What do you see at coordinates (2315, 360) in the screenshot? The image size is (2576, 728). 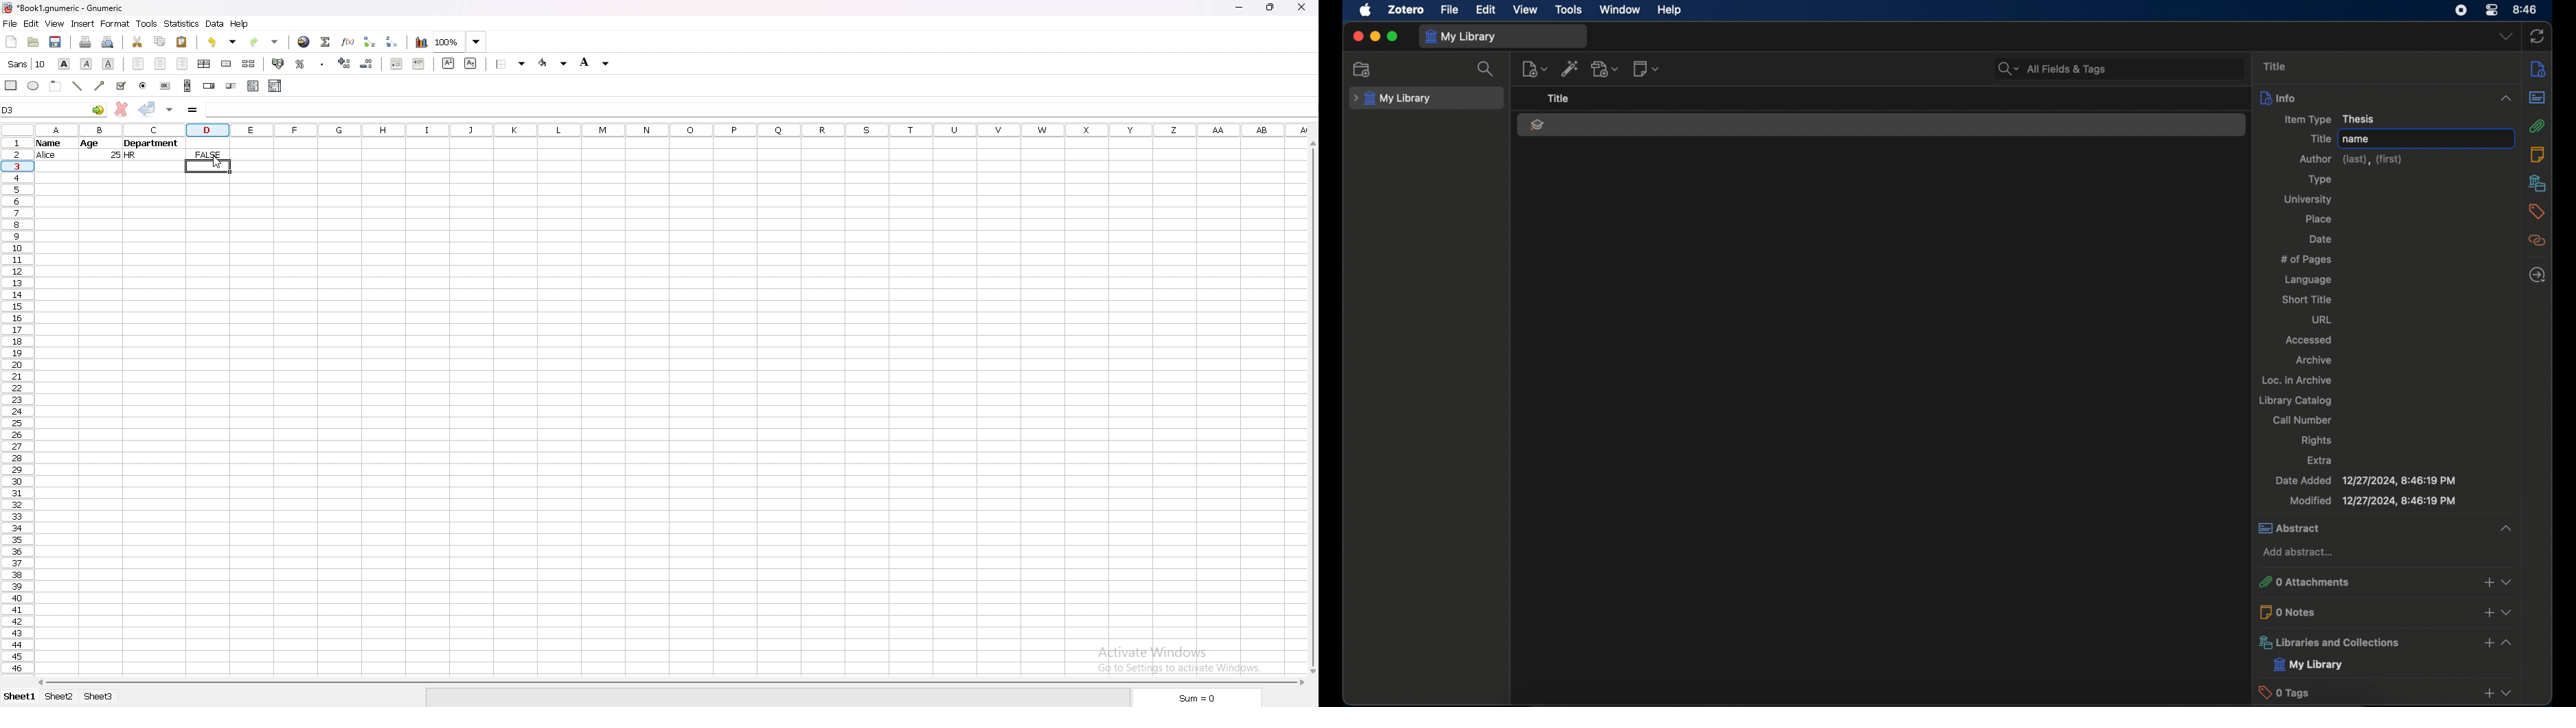 I see `archive` at bounding box center [2315, 360].